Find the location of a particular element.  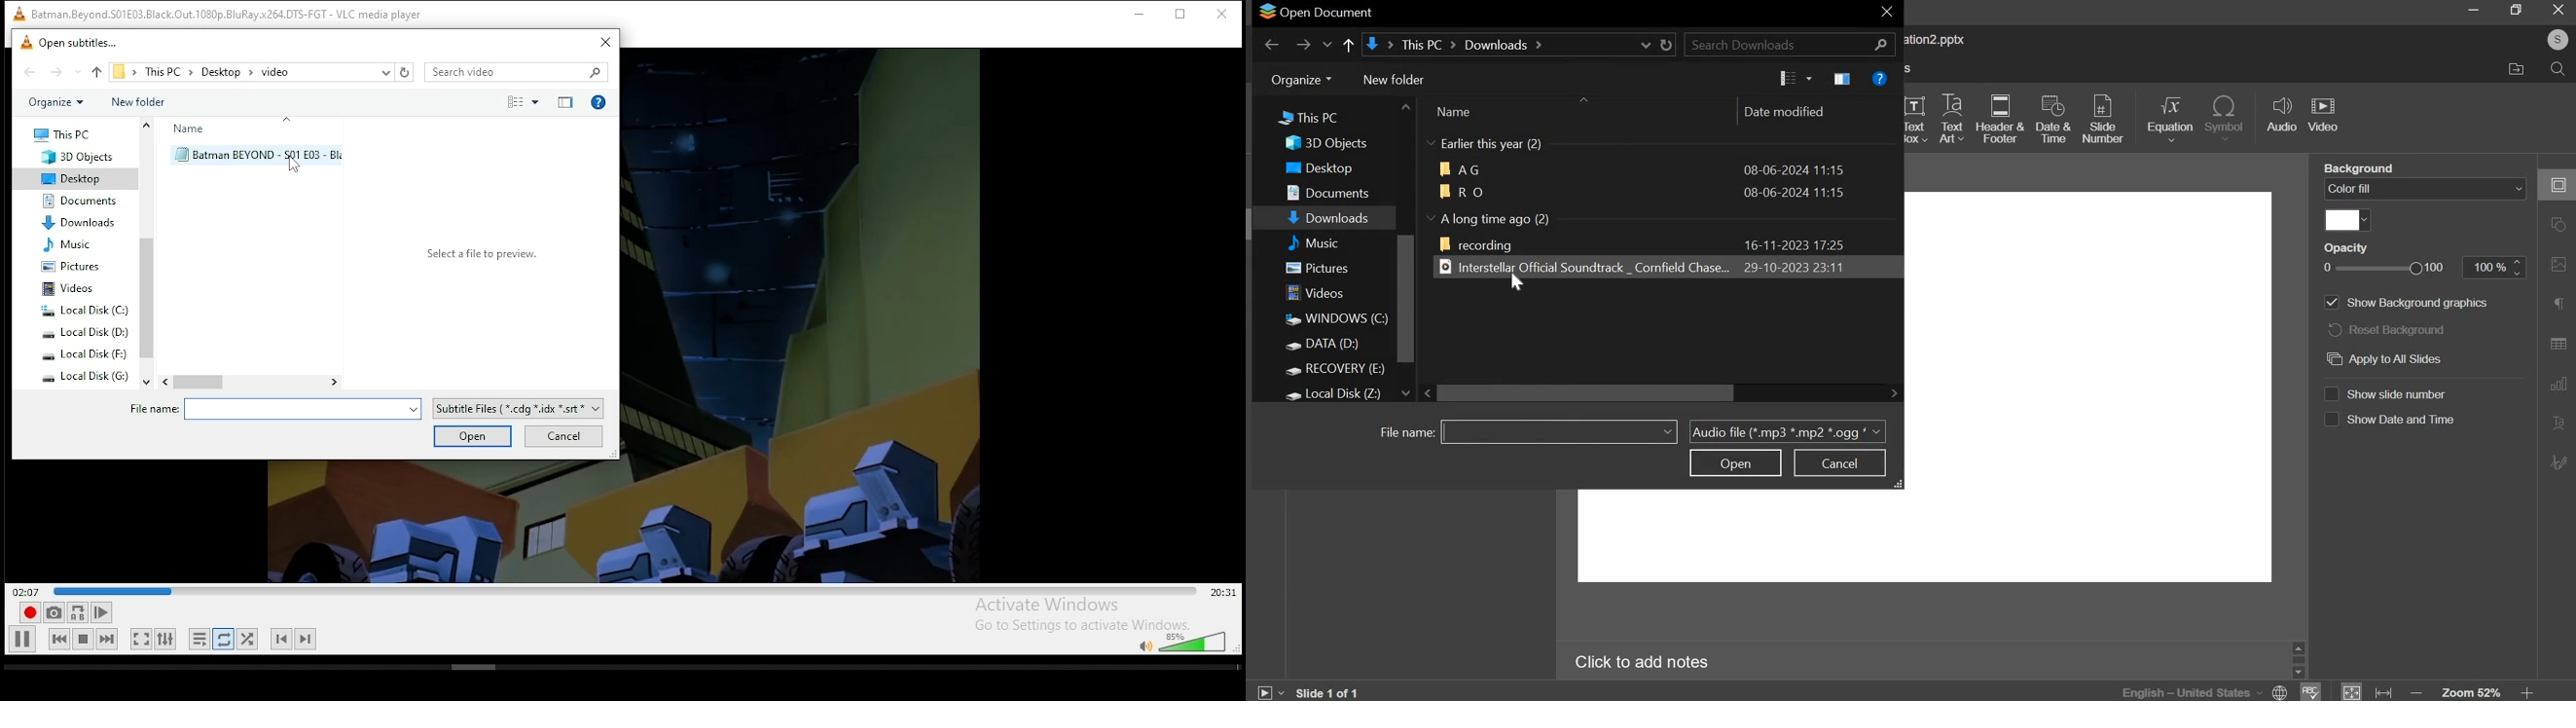

background fill is located at coordinates (2425, 190).